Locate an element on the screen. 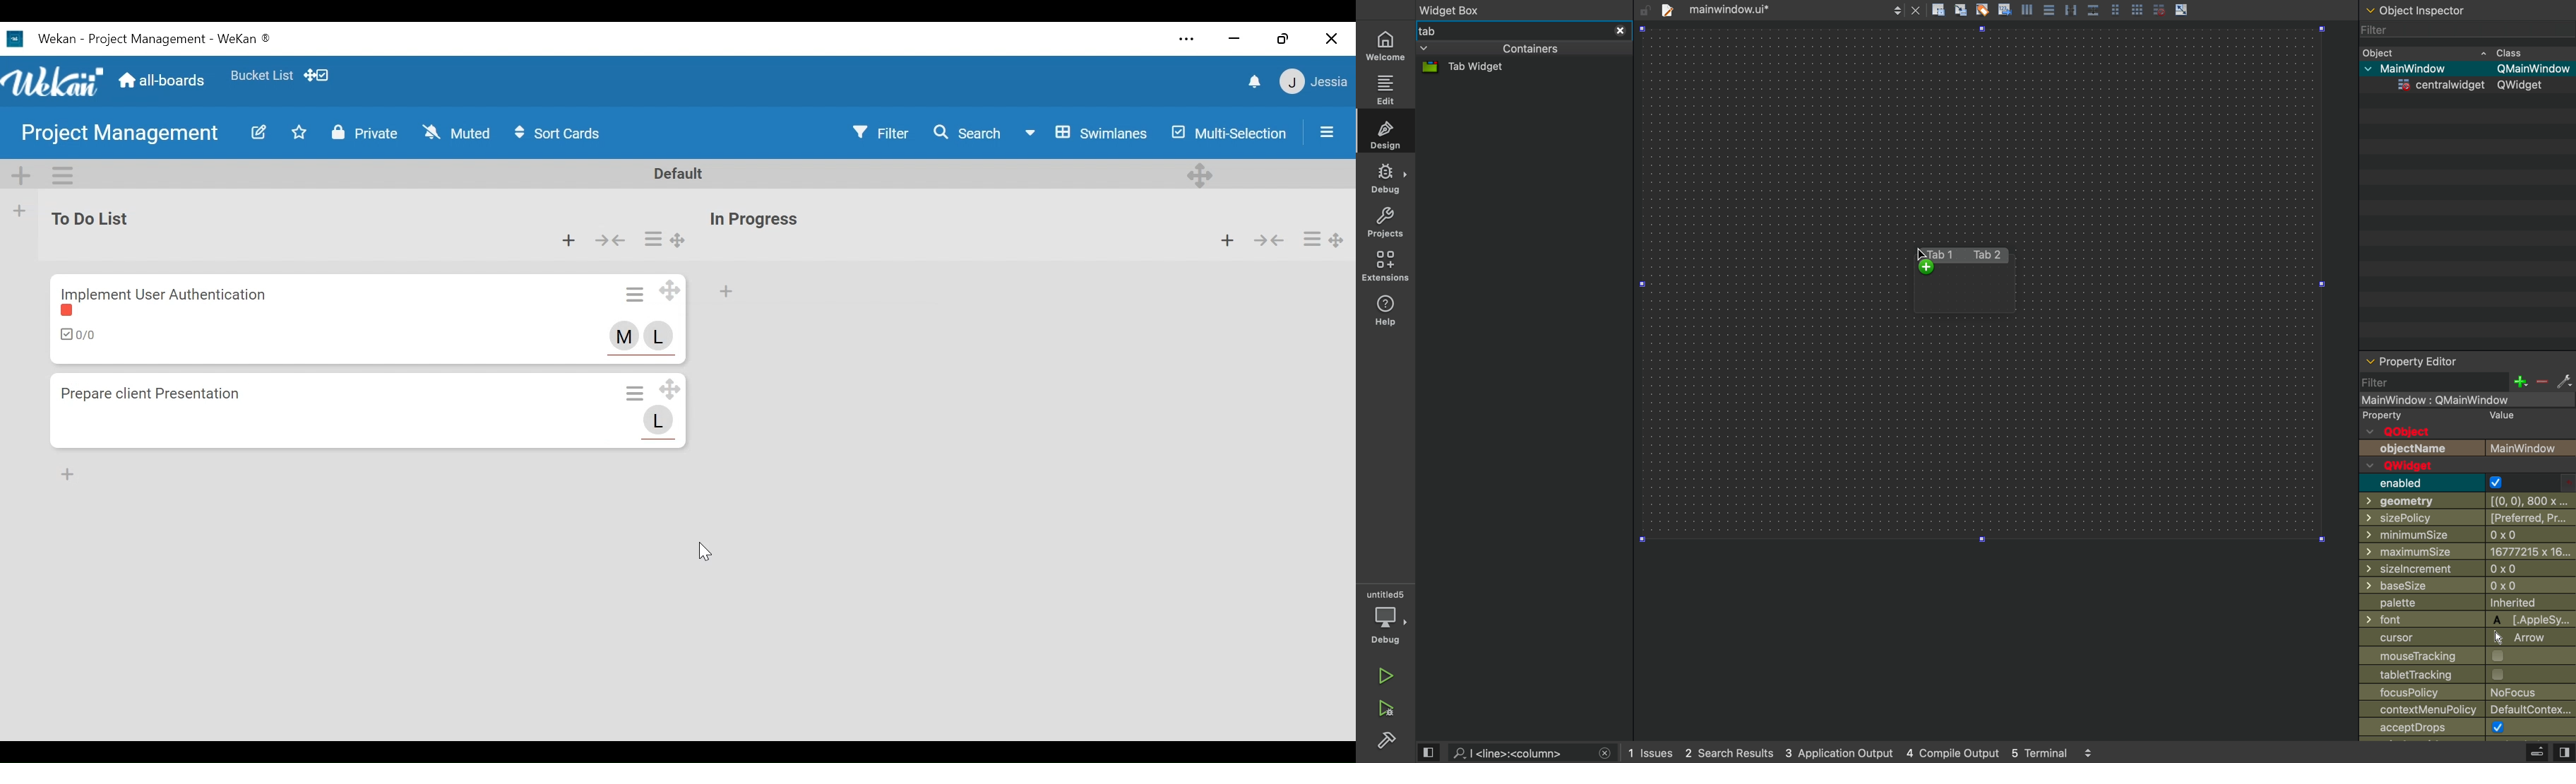  Wekan logo is located at coordinates (55, 83).